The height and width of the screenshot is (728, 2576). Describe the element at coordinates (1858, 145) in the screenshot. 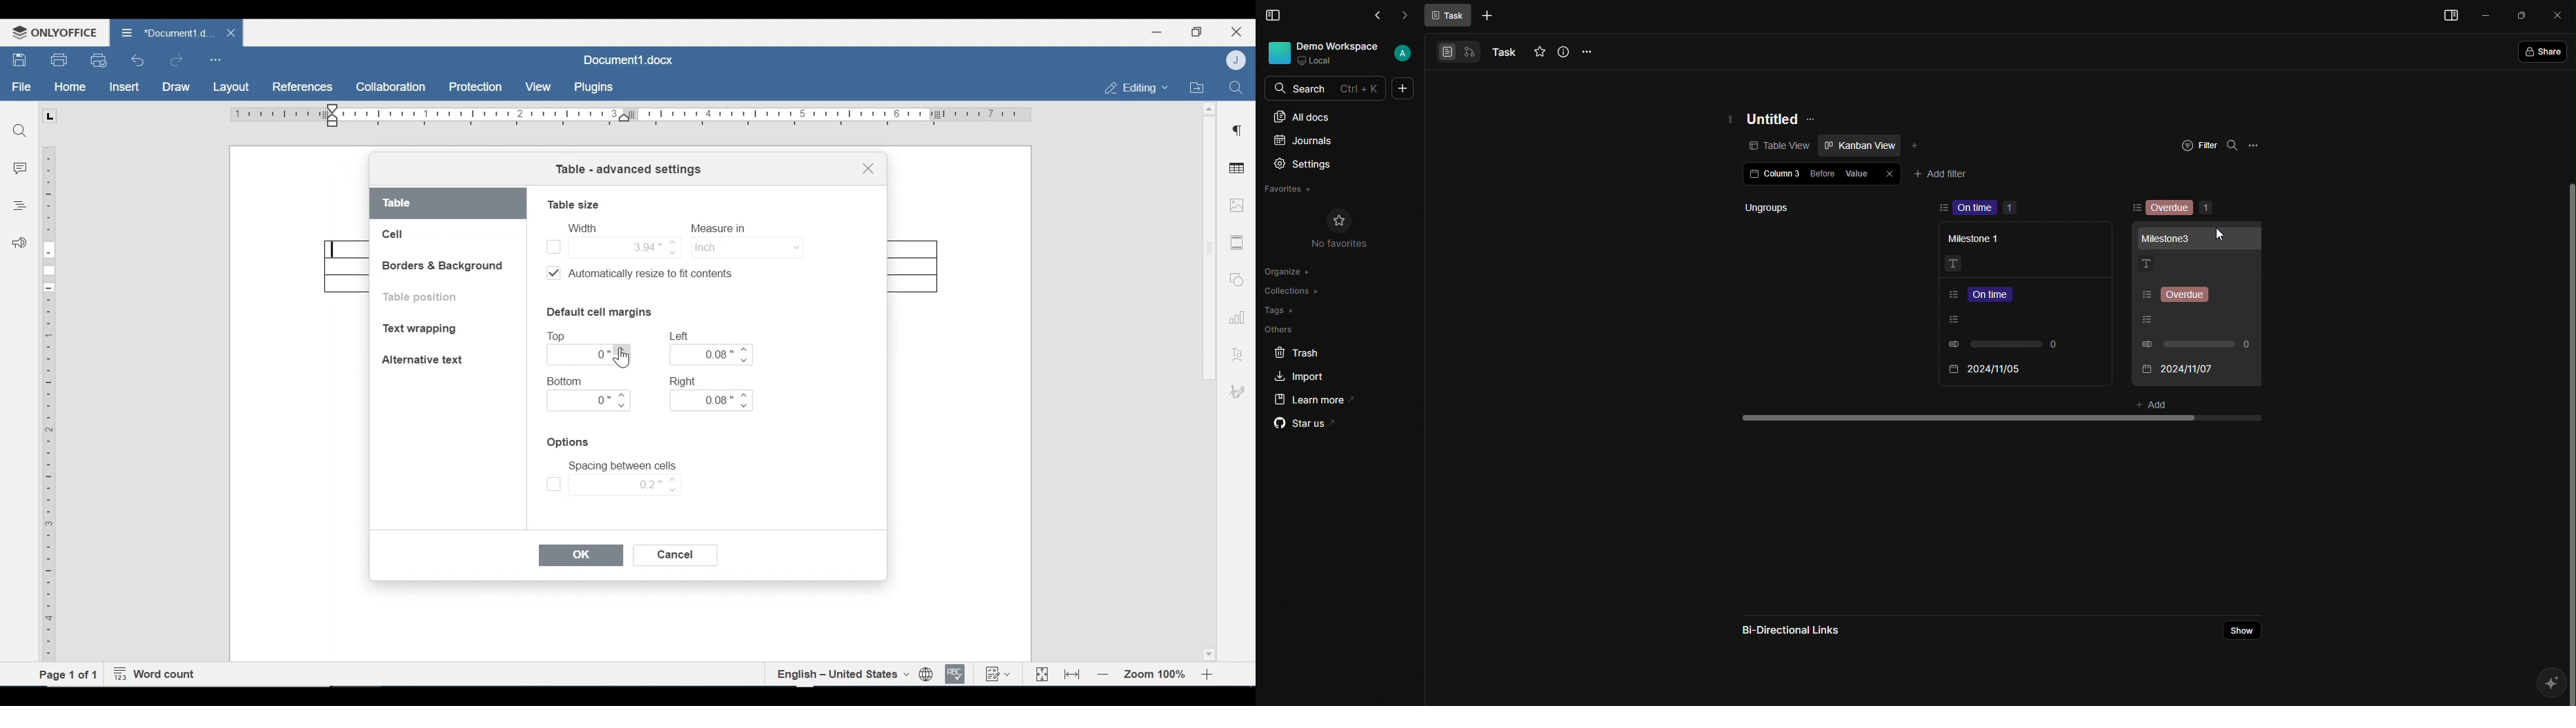

I see `Kanban view` at that location.